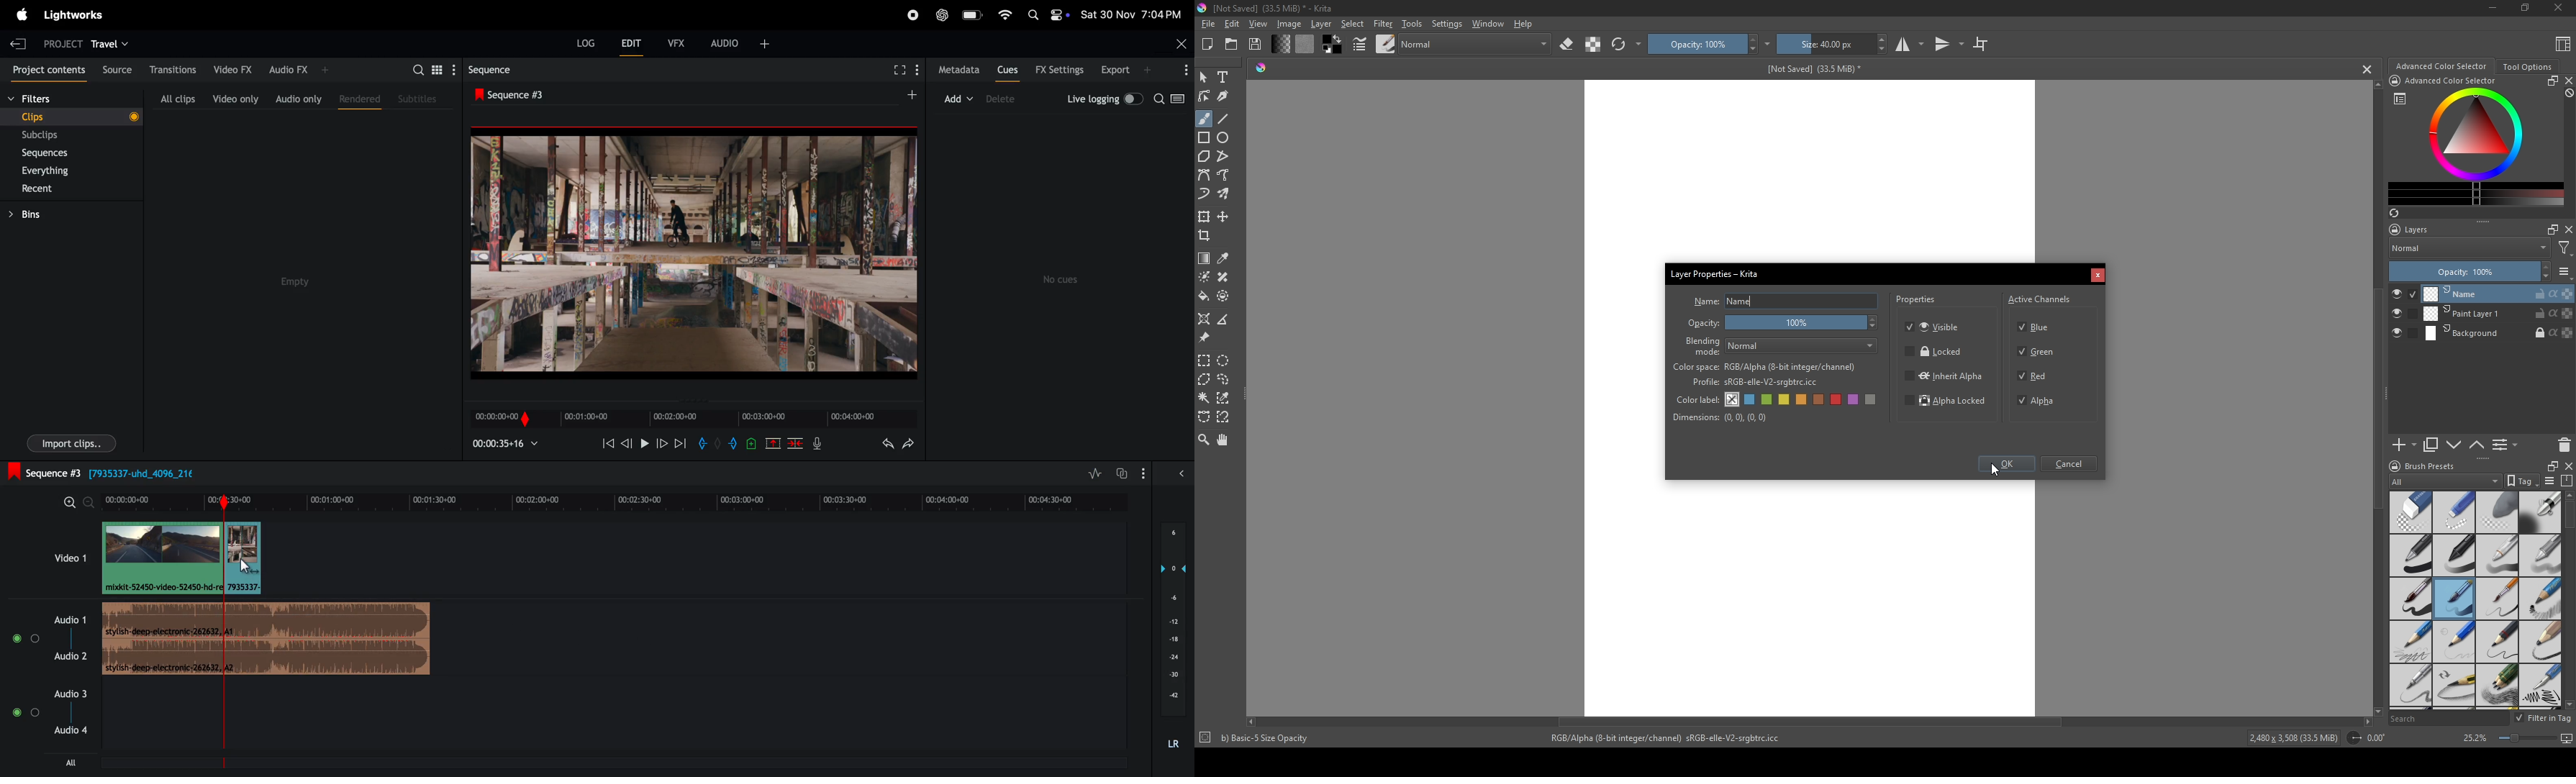 This screenshot has height=784, width=2576. I want to click on Opacity, so click(1705, 324).